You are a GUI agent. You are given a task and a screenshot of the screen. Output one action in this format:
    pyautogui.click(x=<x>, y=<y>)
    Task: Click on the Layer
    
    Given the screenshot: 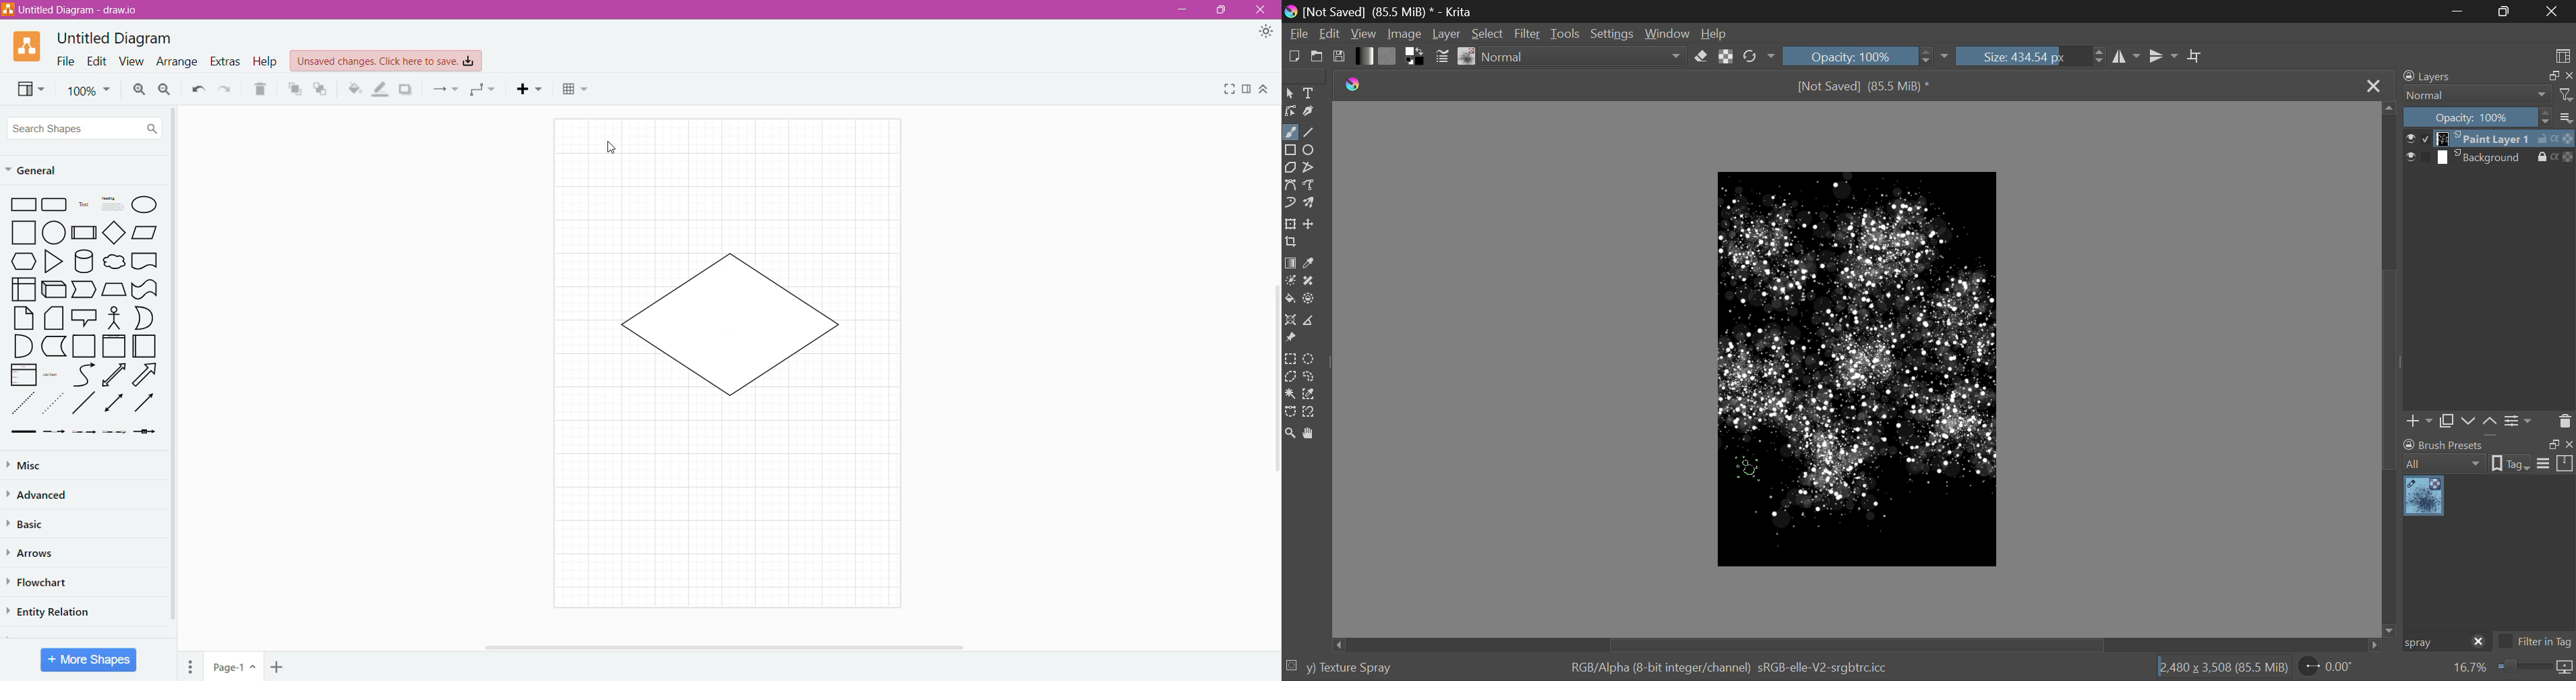 What is the action you would take?
    pyautogui.click(x=1447, y=33)
    